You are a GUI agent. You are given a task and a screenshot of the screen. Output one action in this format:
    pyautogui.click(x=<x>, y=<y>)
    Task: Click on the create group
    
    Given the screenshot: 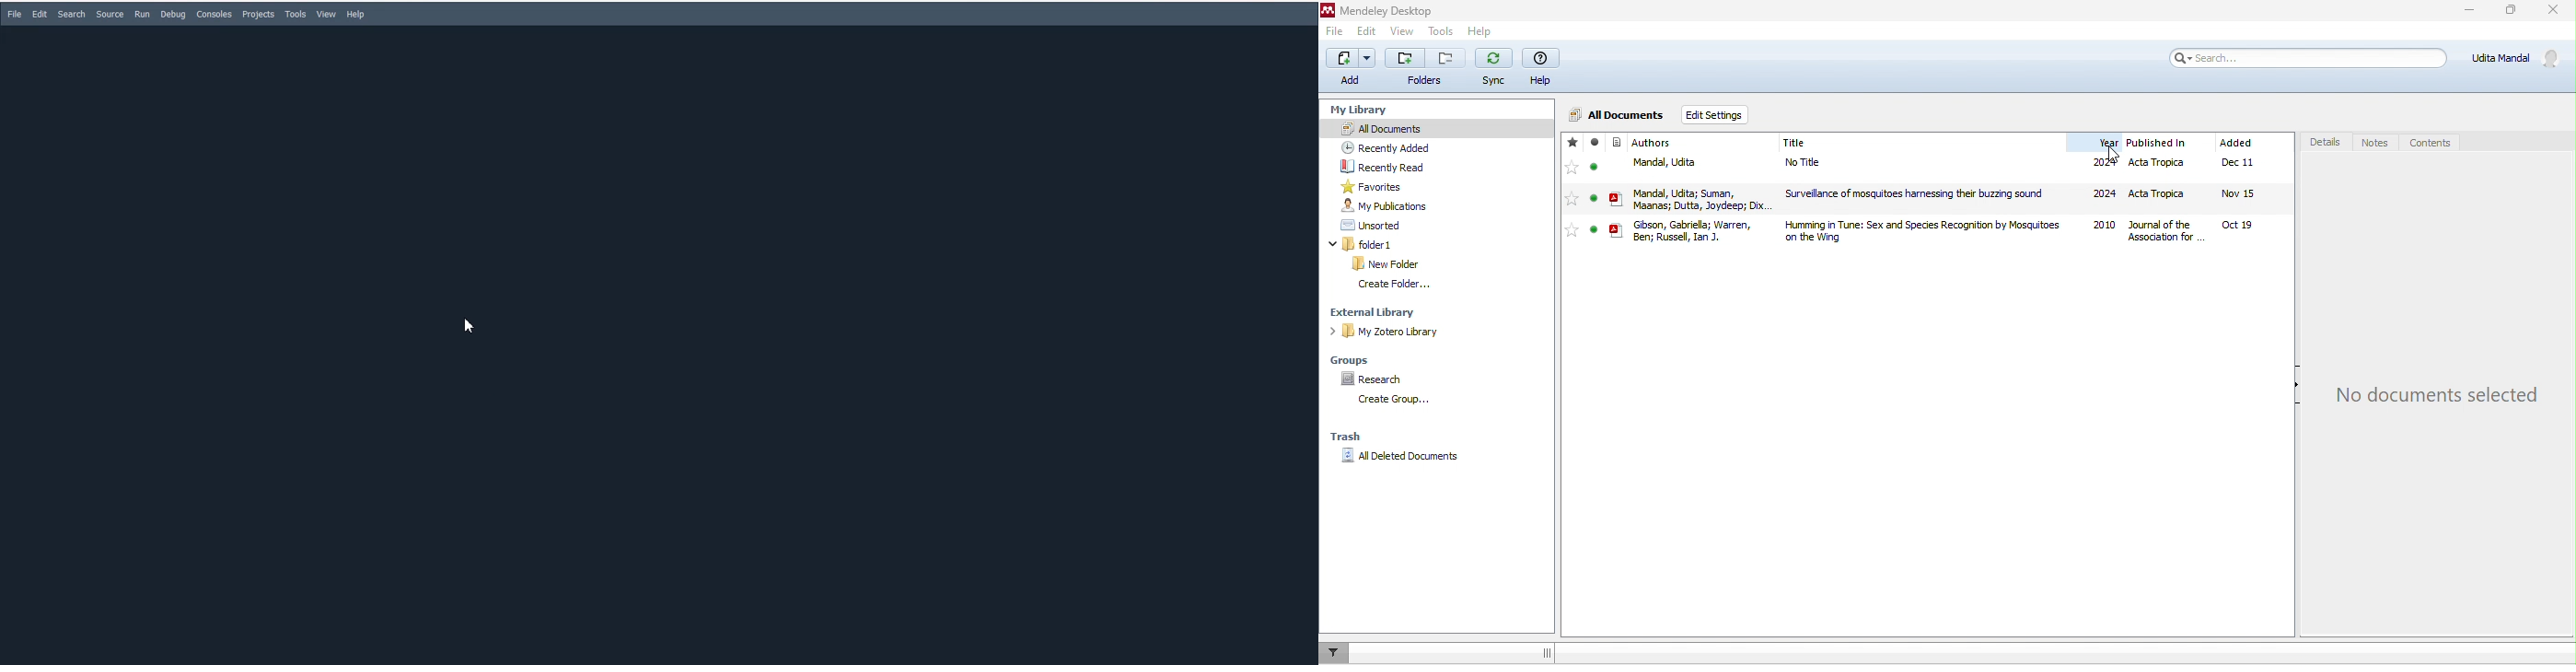 What is the action you would take?
    pyautogui.click(x=1387, y=401)
    